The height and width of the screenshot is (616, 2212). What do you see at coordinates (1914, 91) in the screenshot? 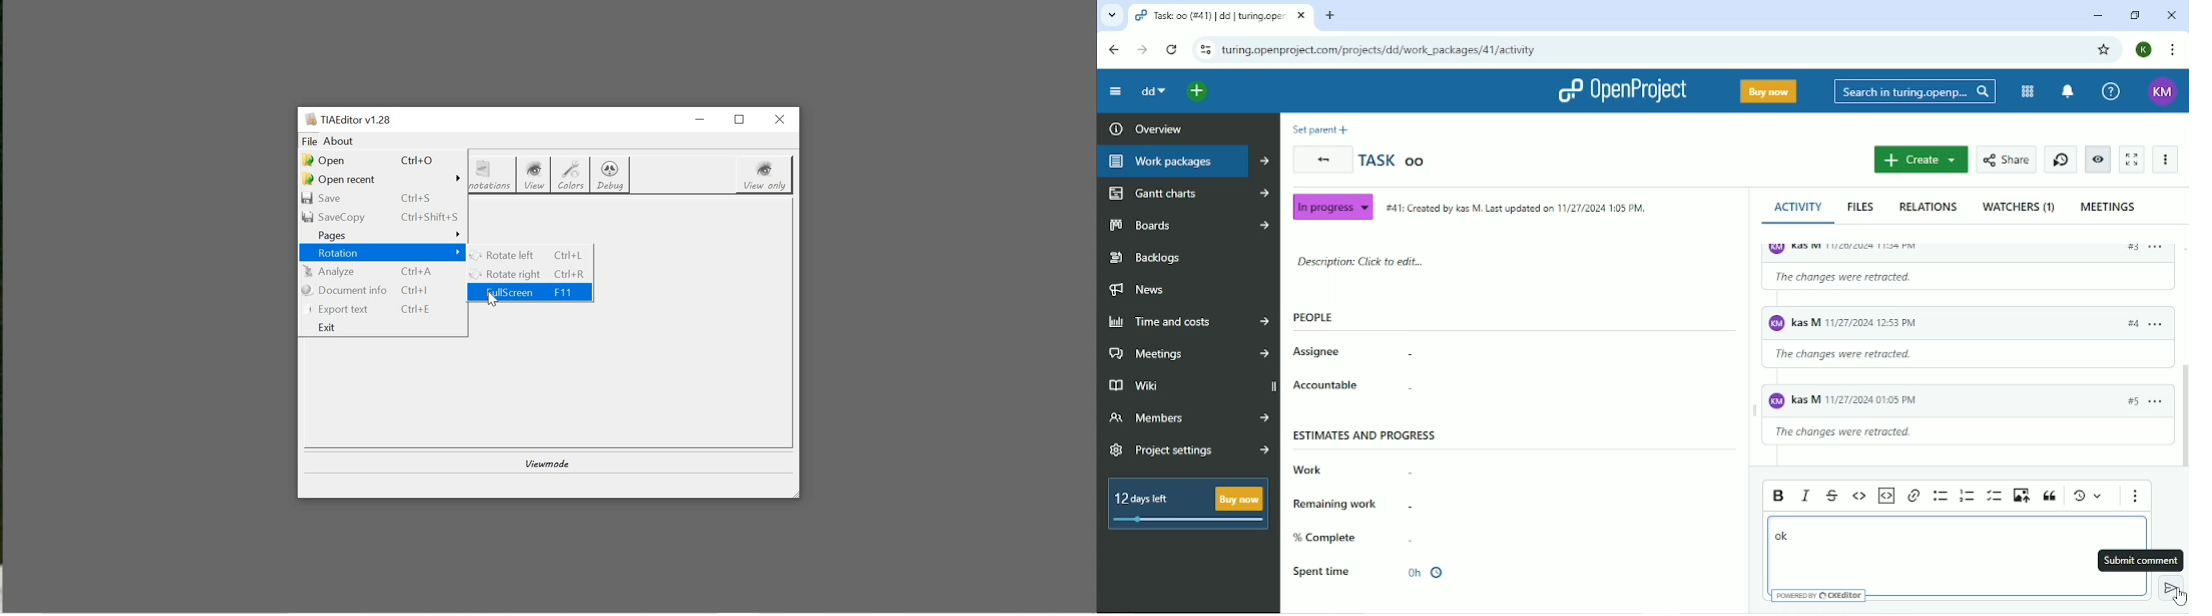
I see `Search in turing.openprojects.com` at bounding box center [1914, 91].